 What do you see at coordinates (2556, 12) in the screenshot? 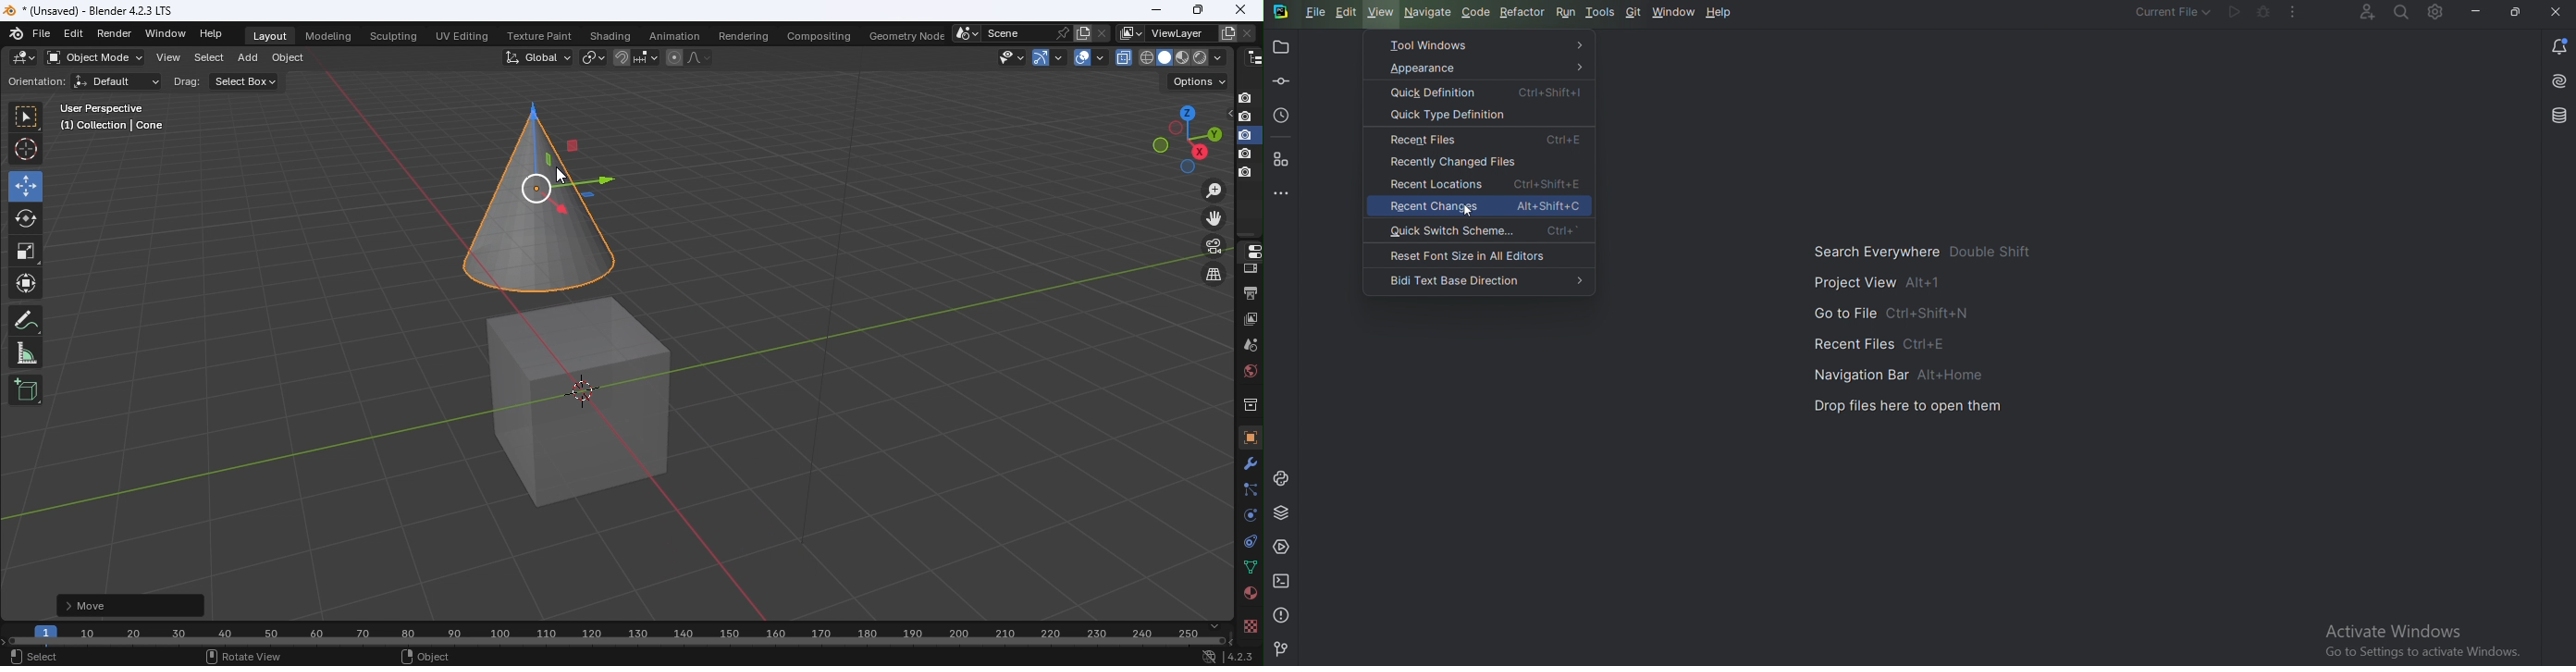
I see `Cross` at bounding box center [2556, 12].